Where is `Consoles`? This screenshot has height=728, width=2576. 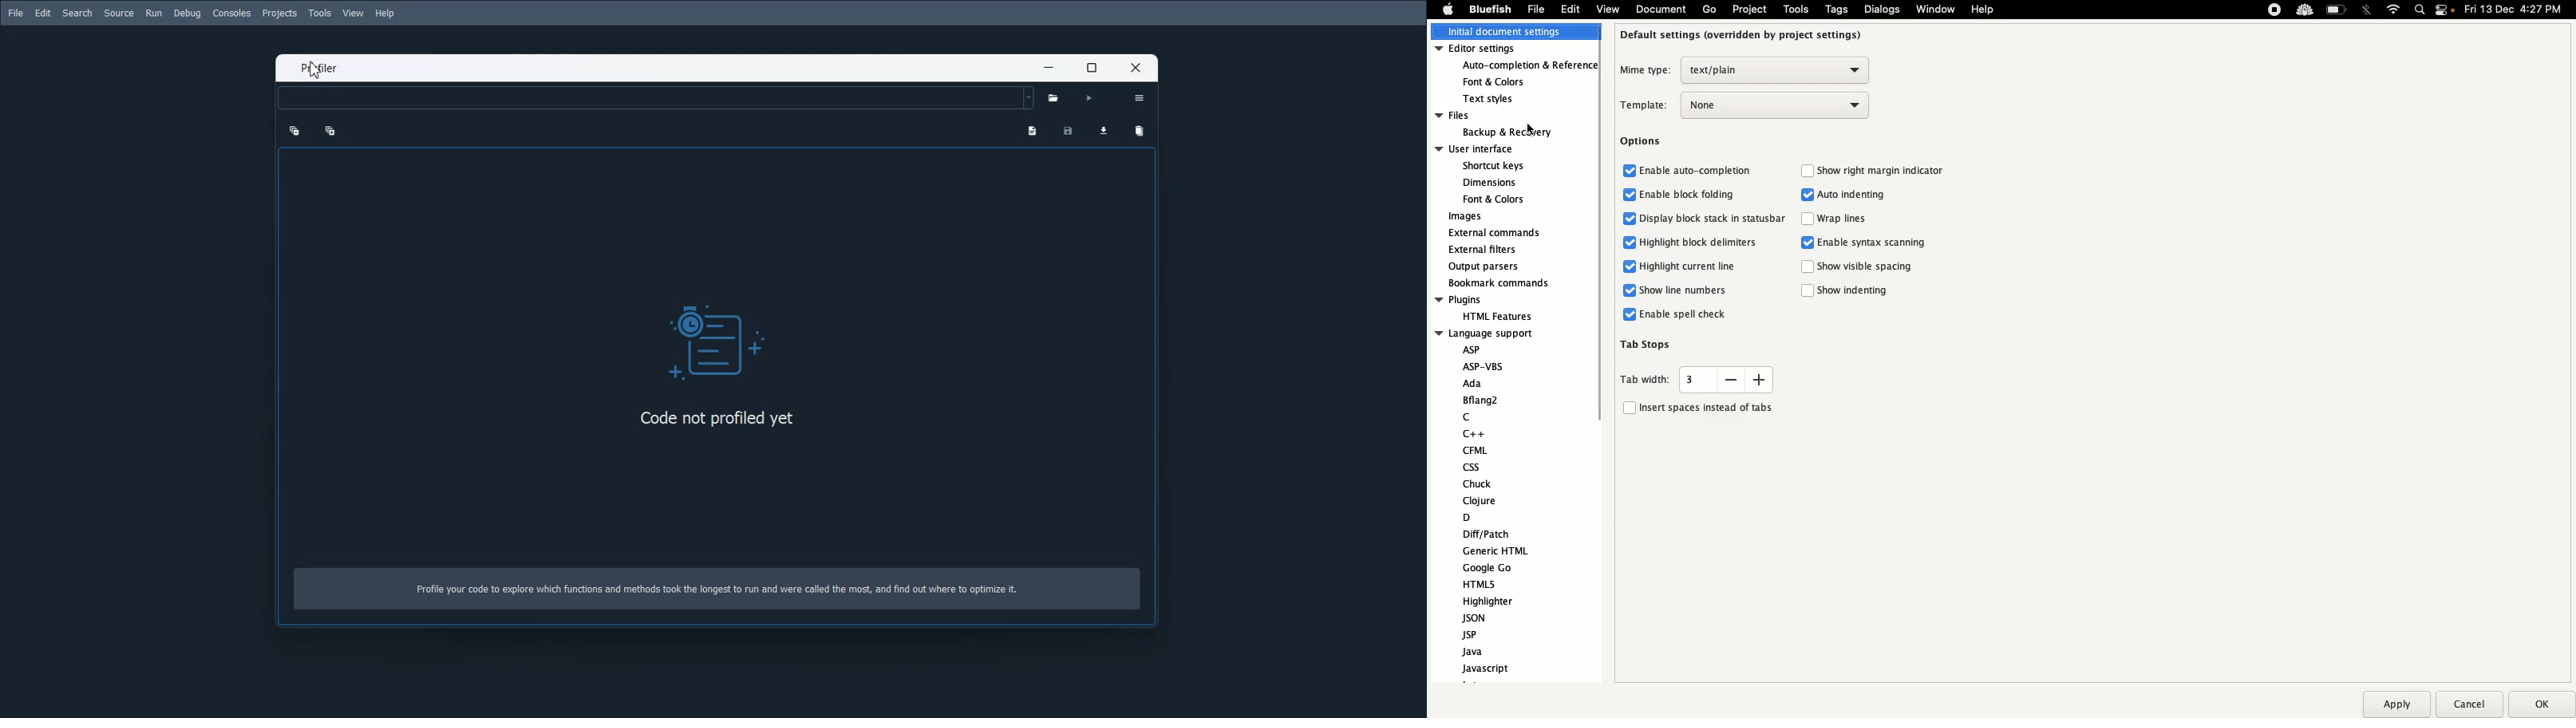 Consoles is located at coordinates (231, 13).